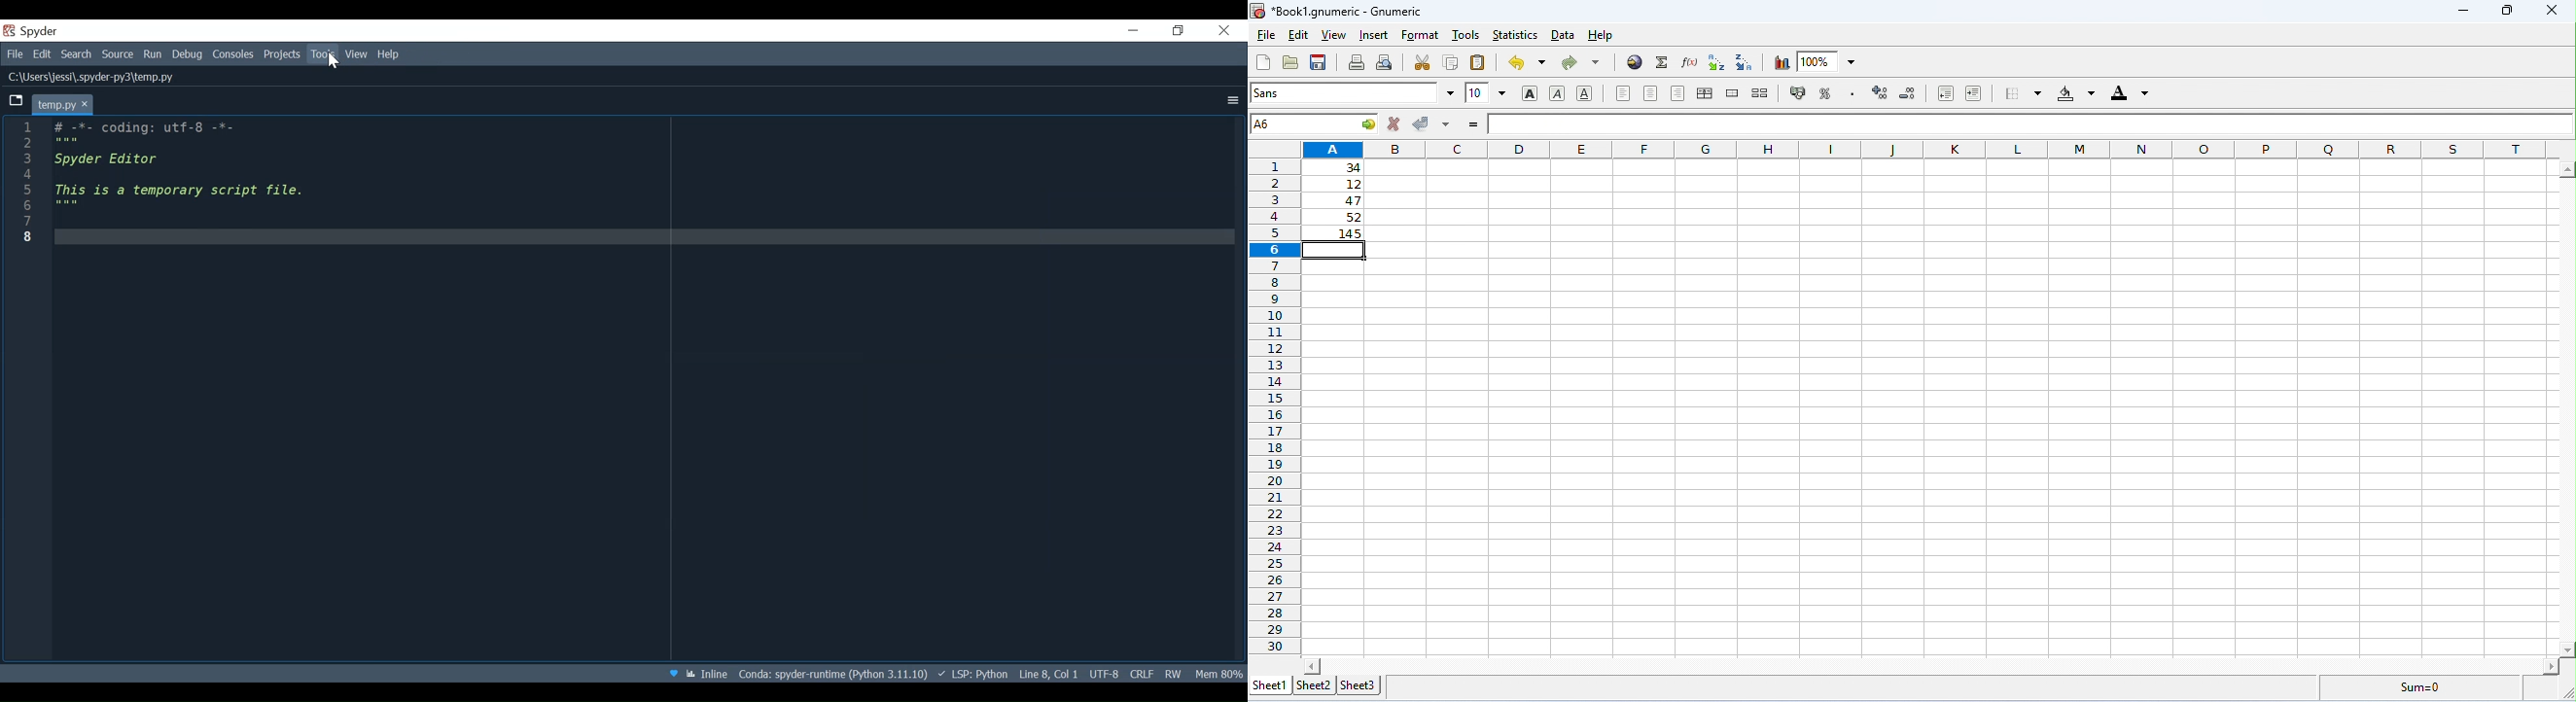 This screenshot has width=2576, height=728. Describe the element at coordinates (1760, 92) in the screenshot. I see `split cells` at that location.